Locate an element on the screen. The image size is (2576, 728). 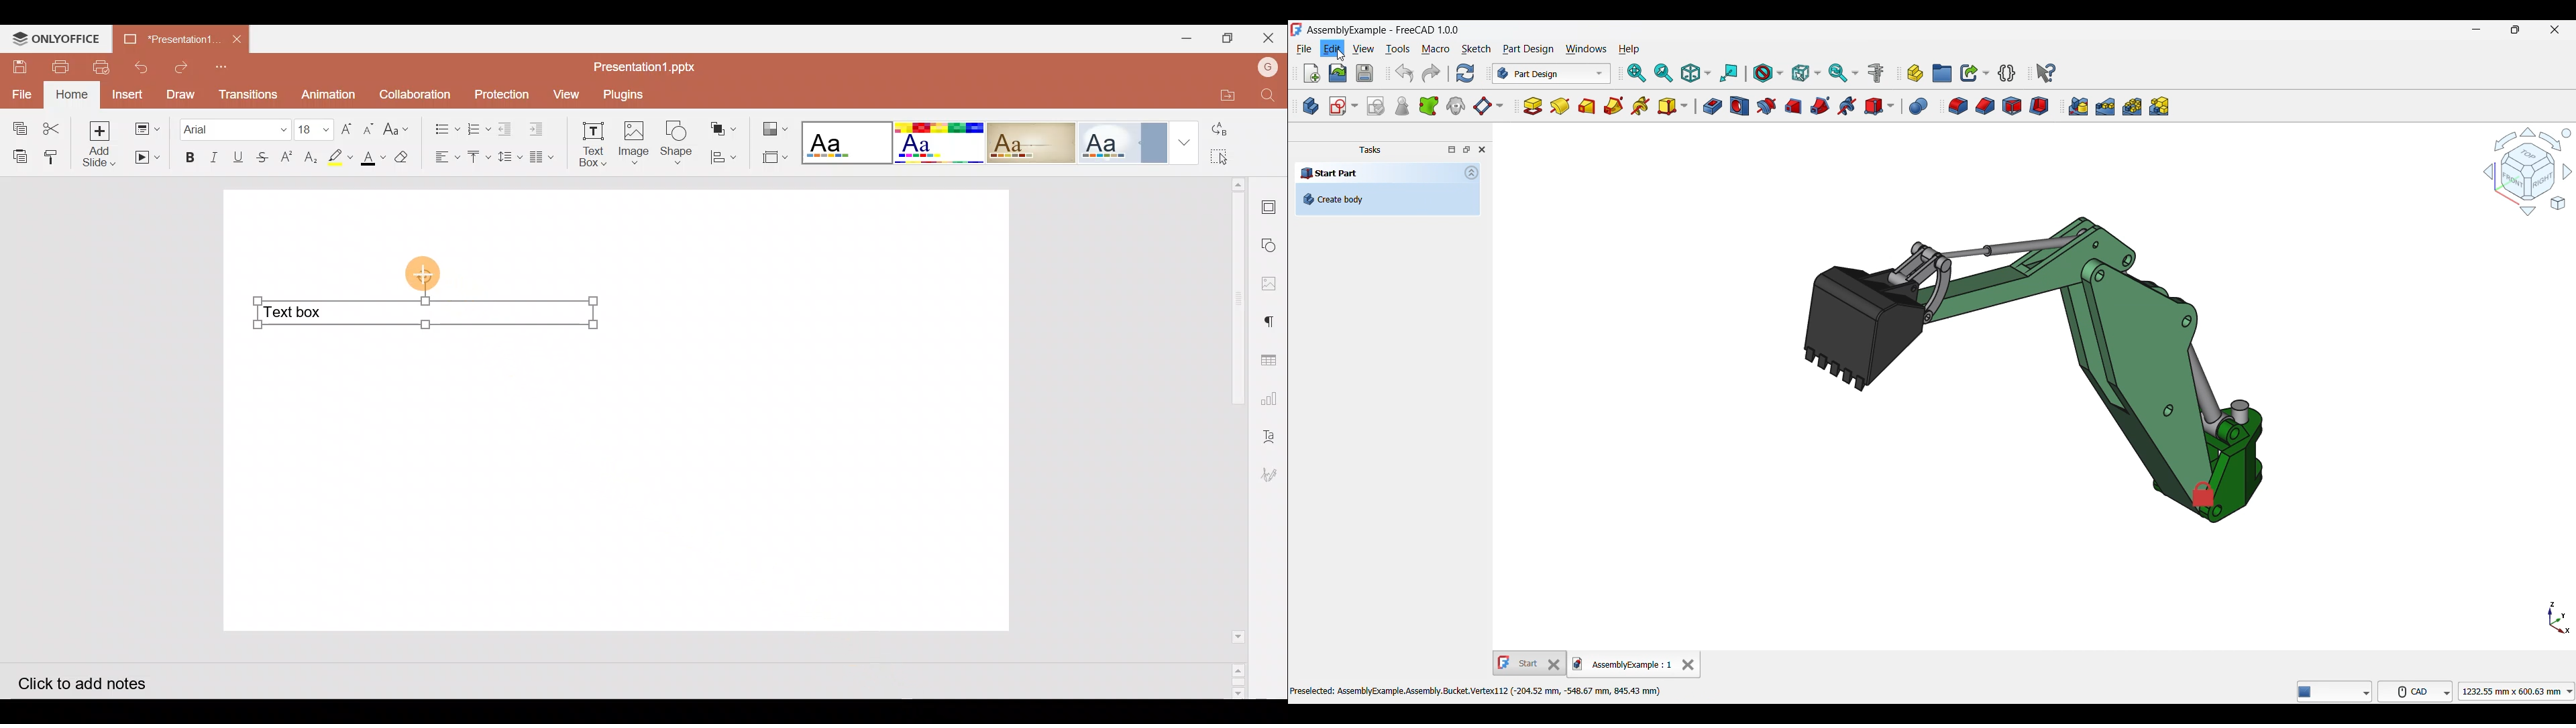
Transitions is located at coordinates (246, 94).